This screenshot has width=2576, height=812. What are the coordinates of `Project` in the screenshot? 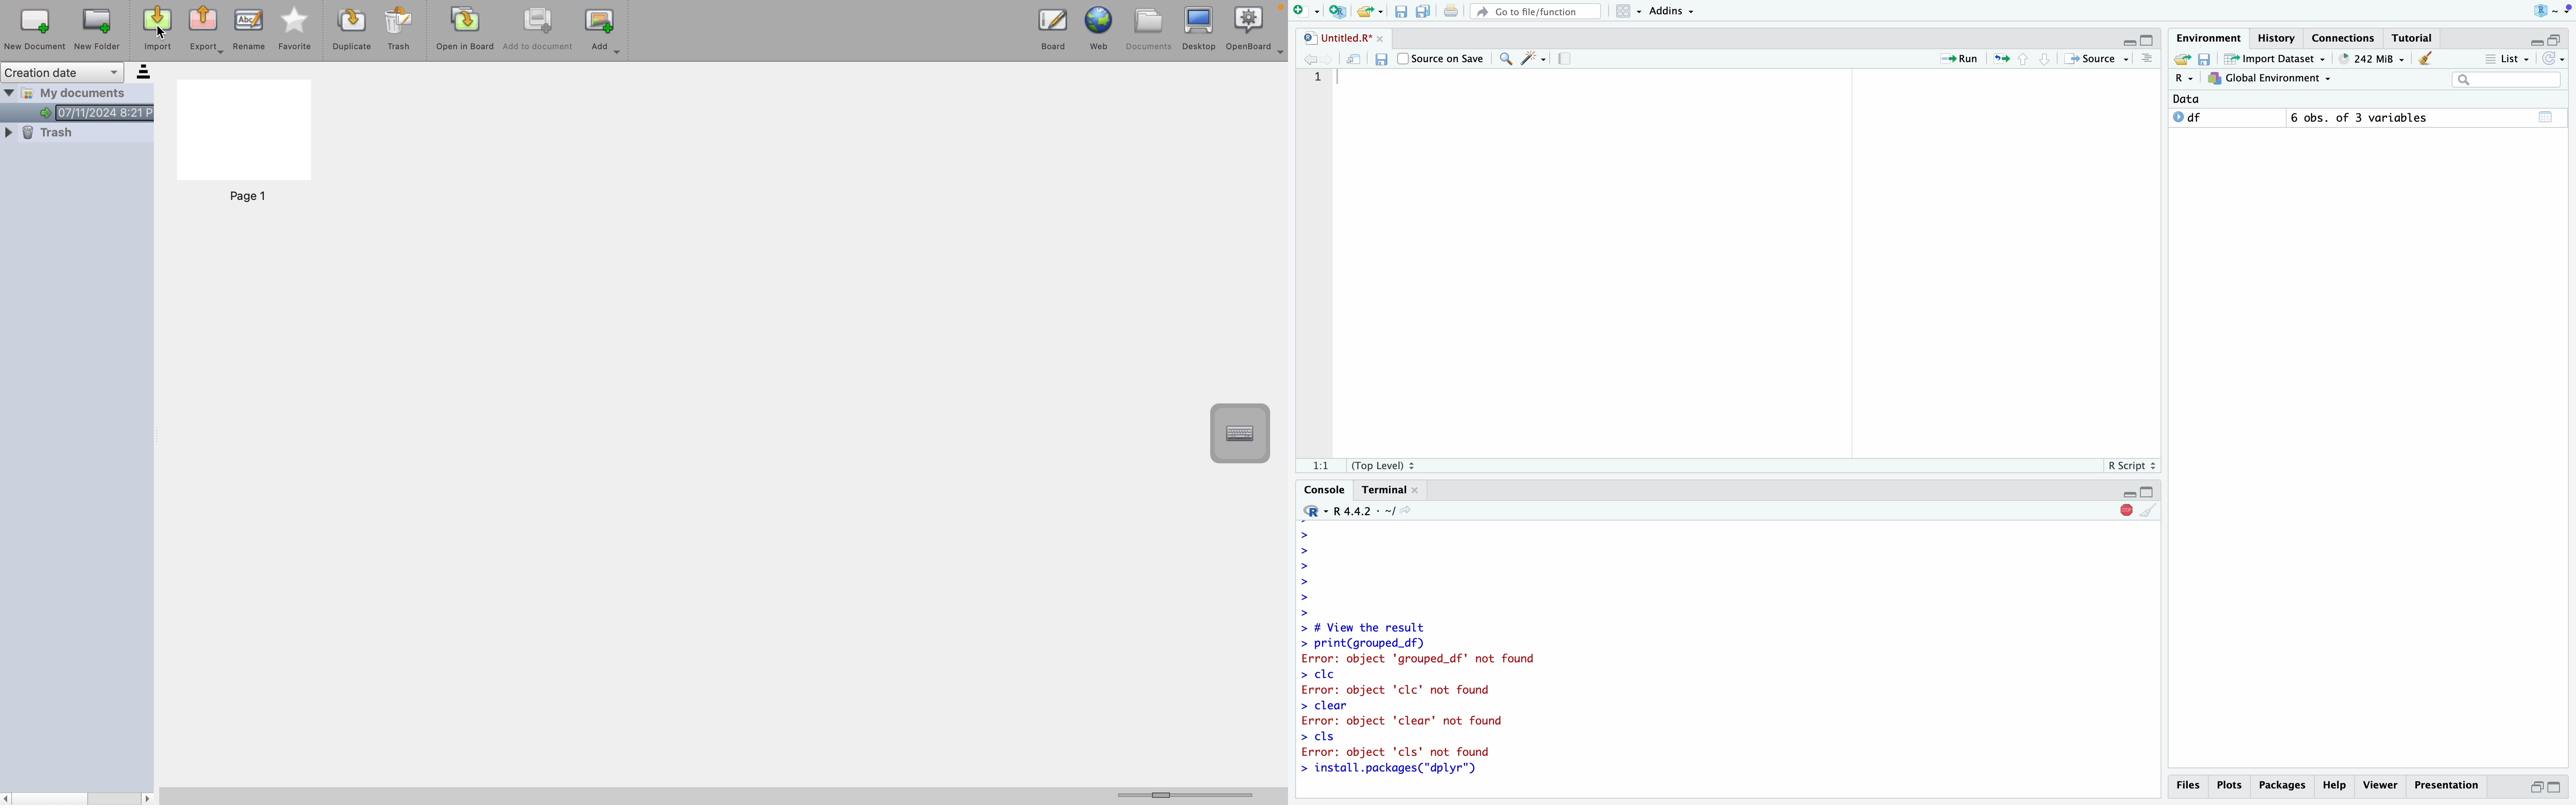 It's located at (2551, 11).